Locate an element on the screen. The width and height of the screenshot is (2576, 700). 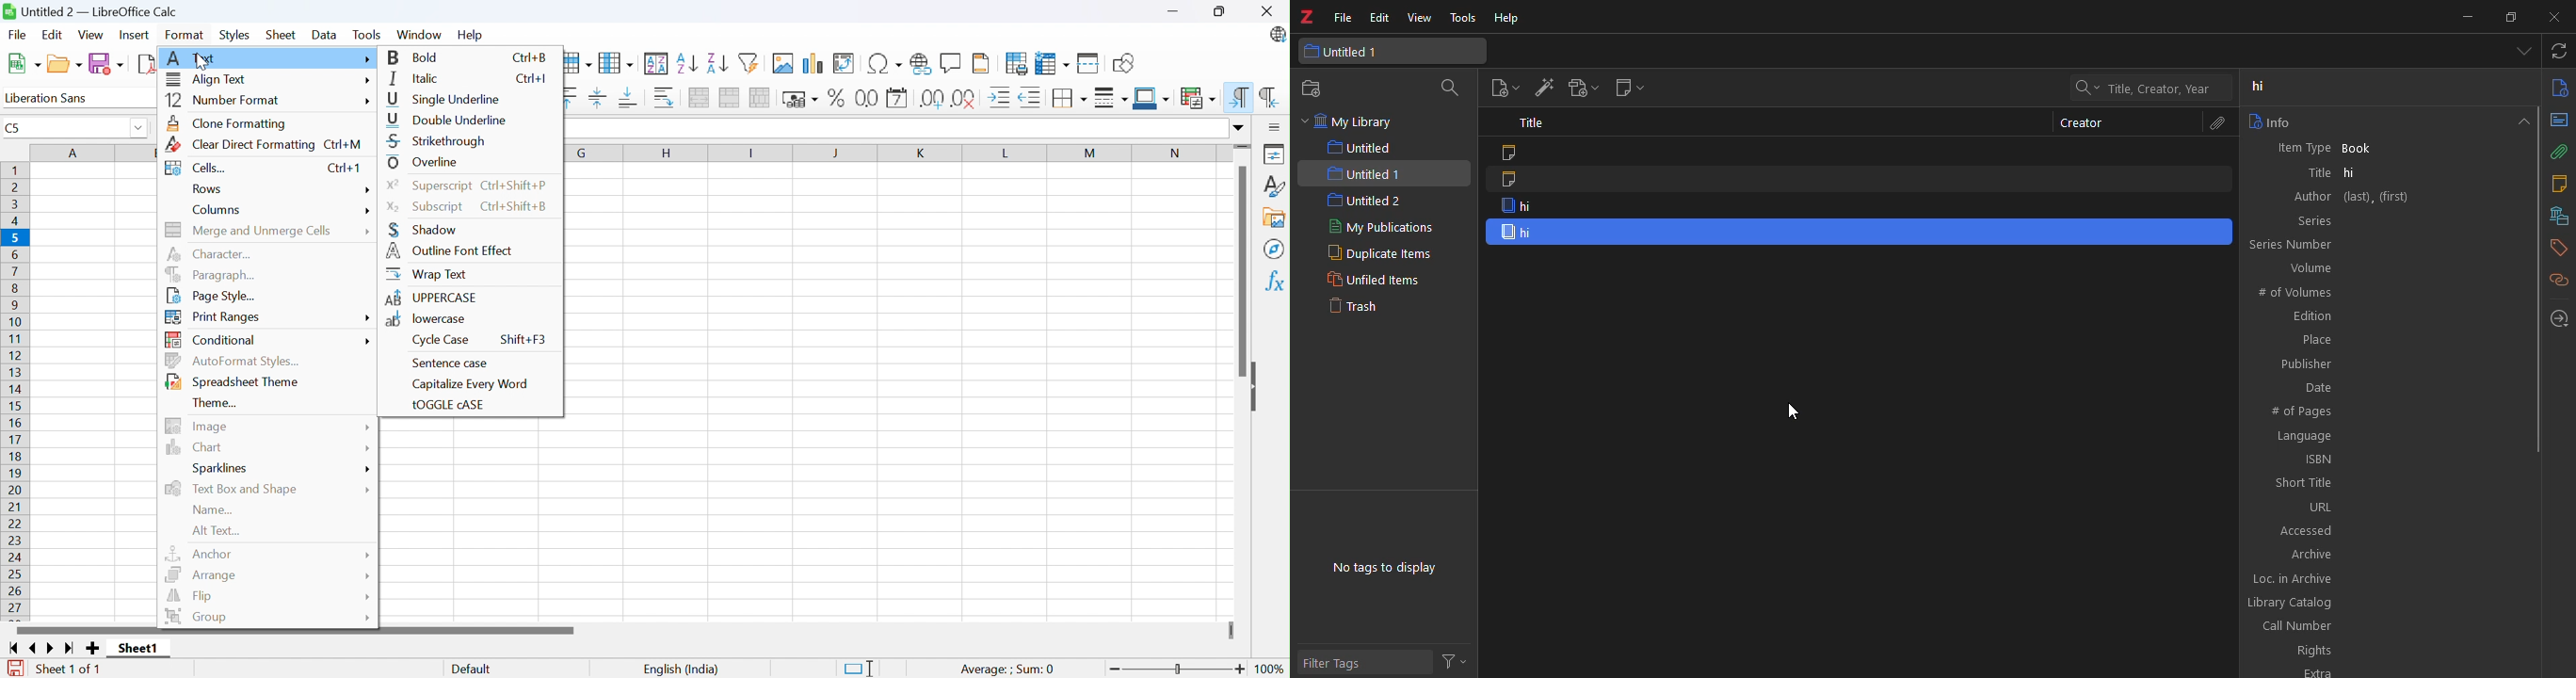
Chart is located at coordinates (195, 448).